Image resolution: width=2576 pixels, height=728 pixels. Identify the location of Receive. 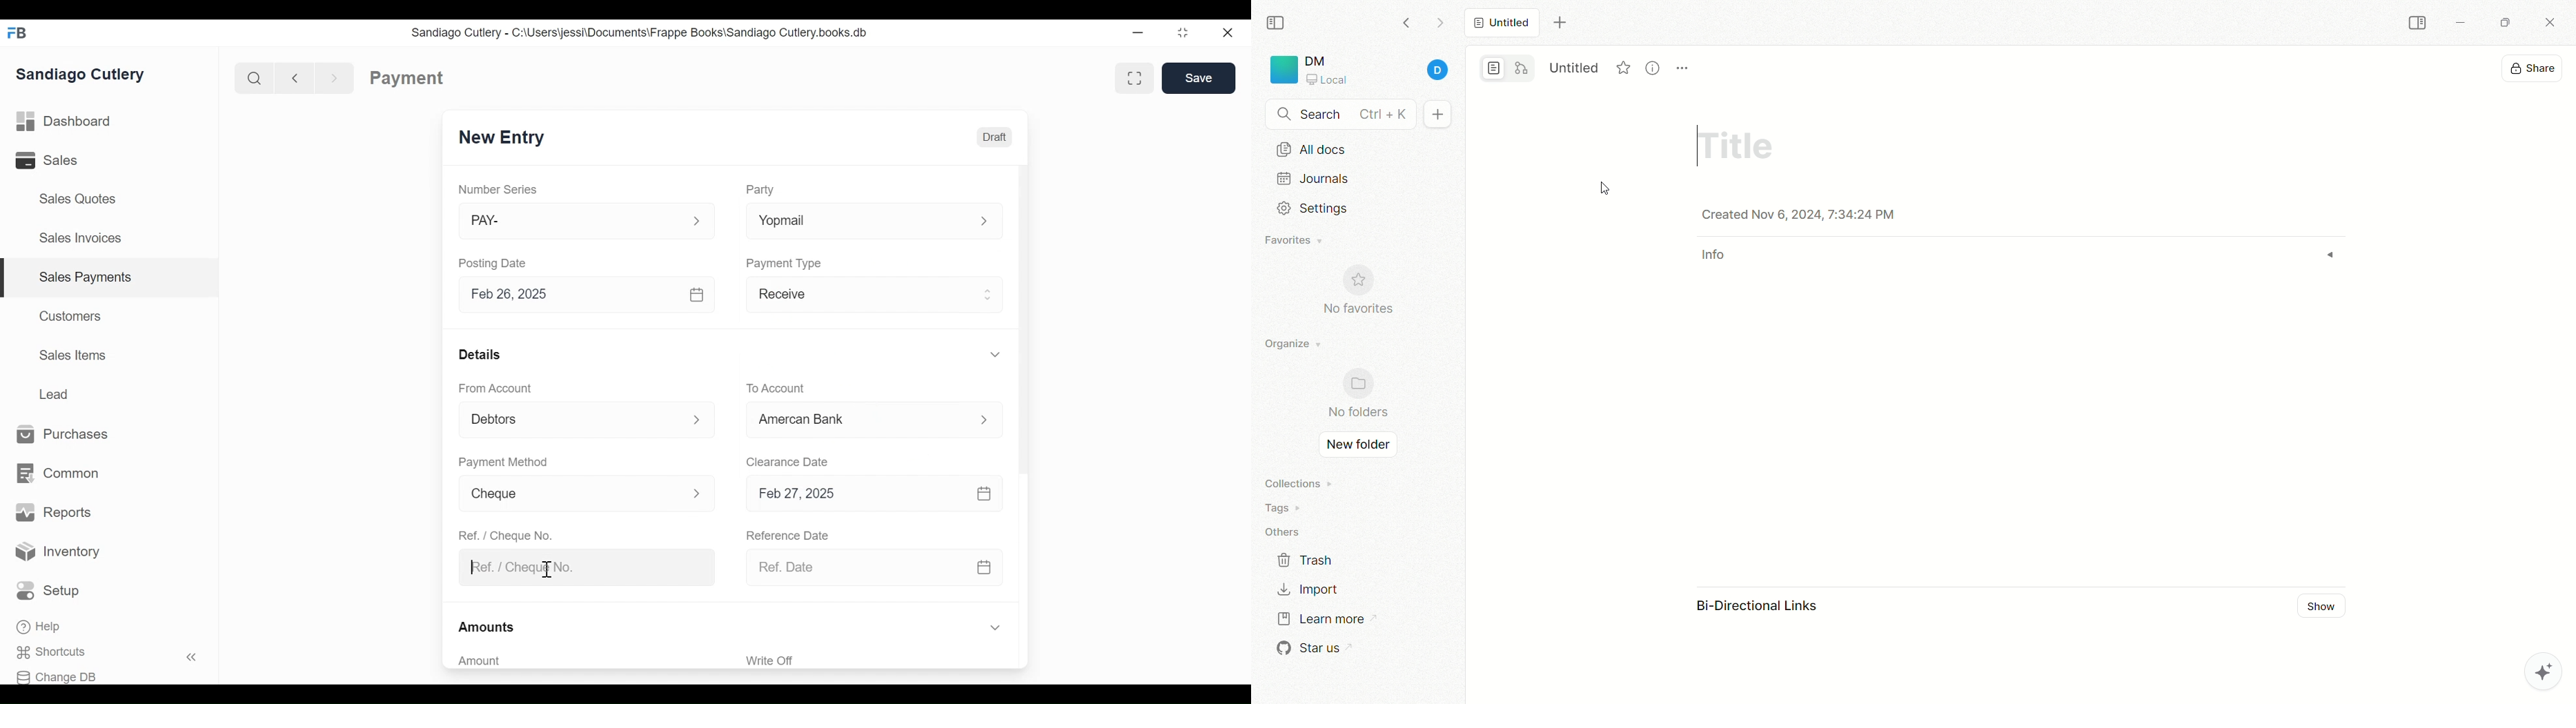
(857, 297).